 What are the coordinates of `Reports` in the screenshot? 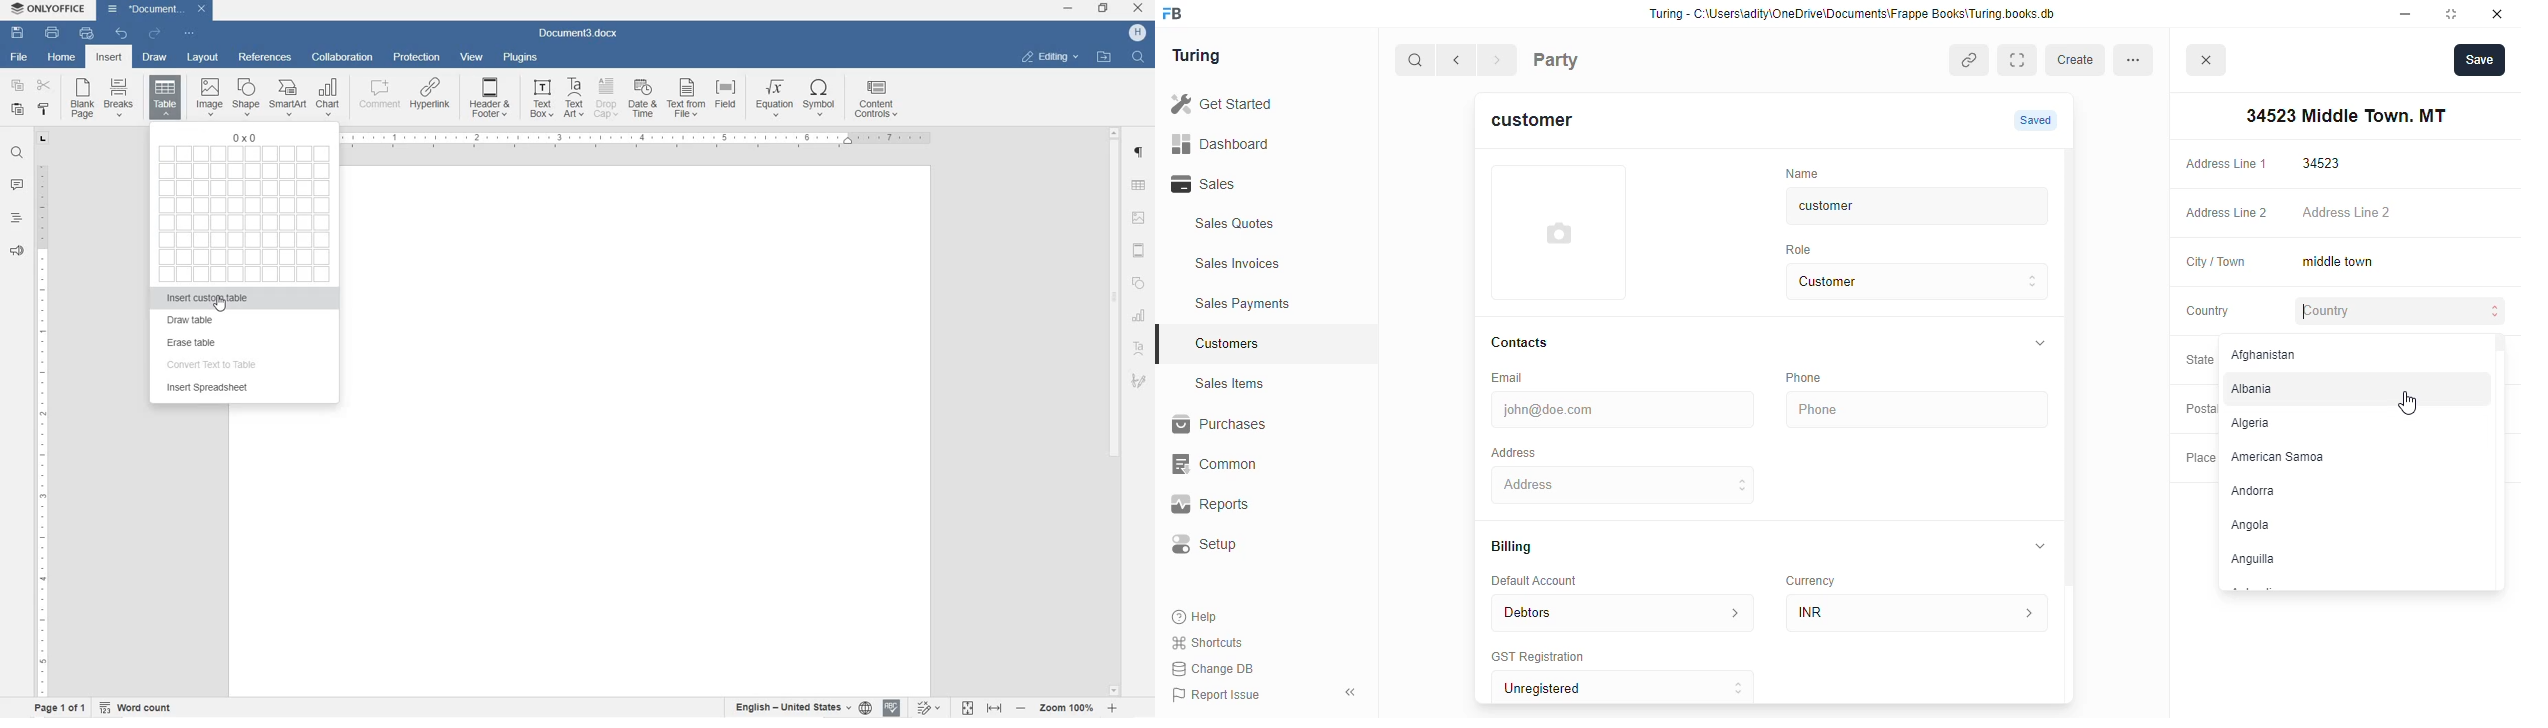 It's located at (1246, 505).